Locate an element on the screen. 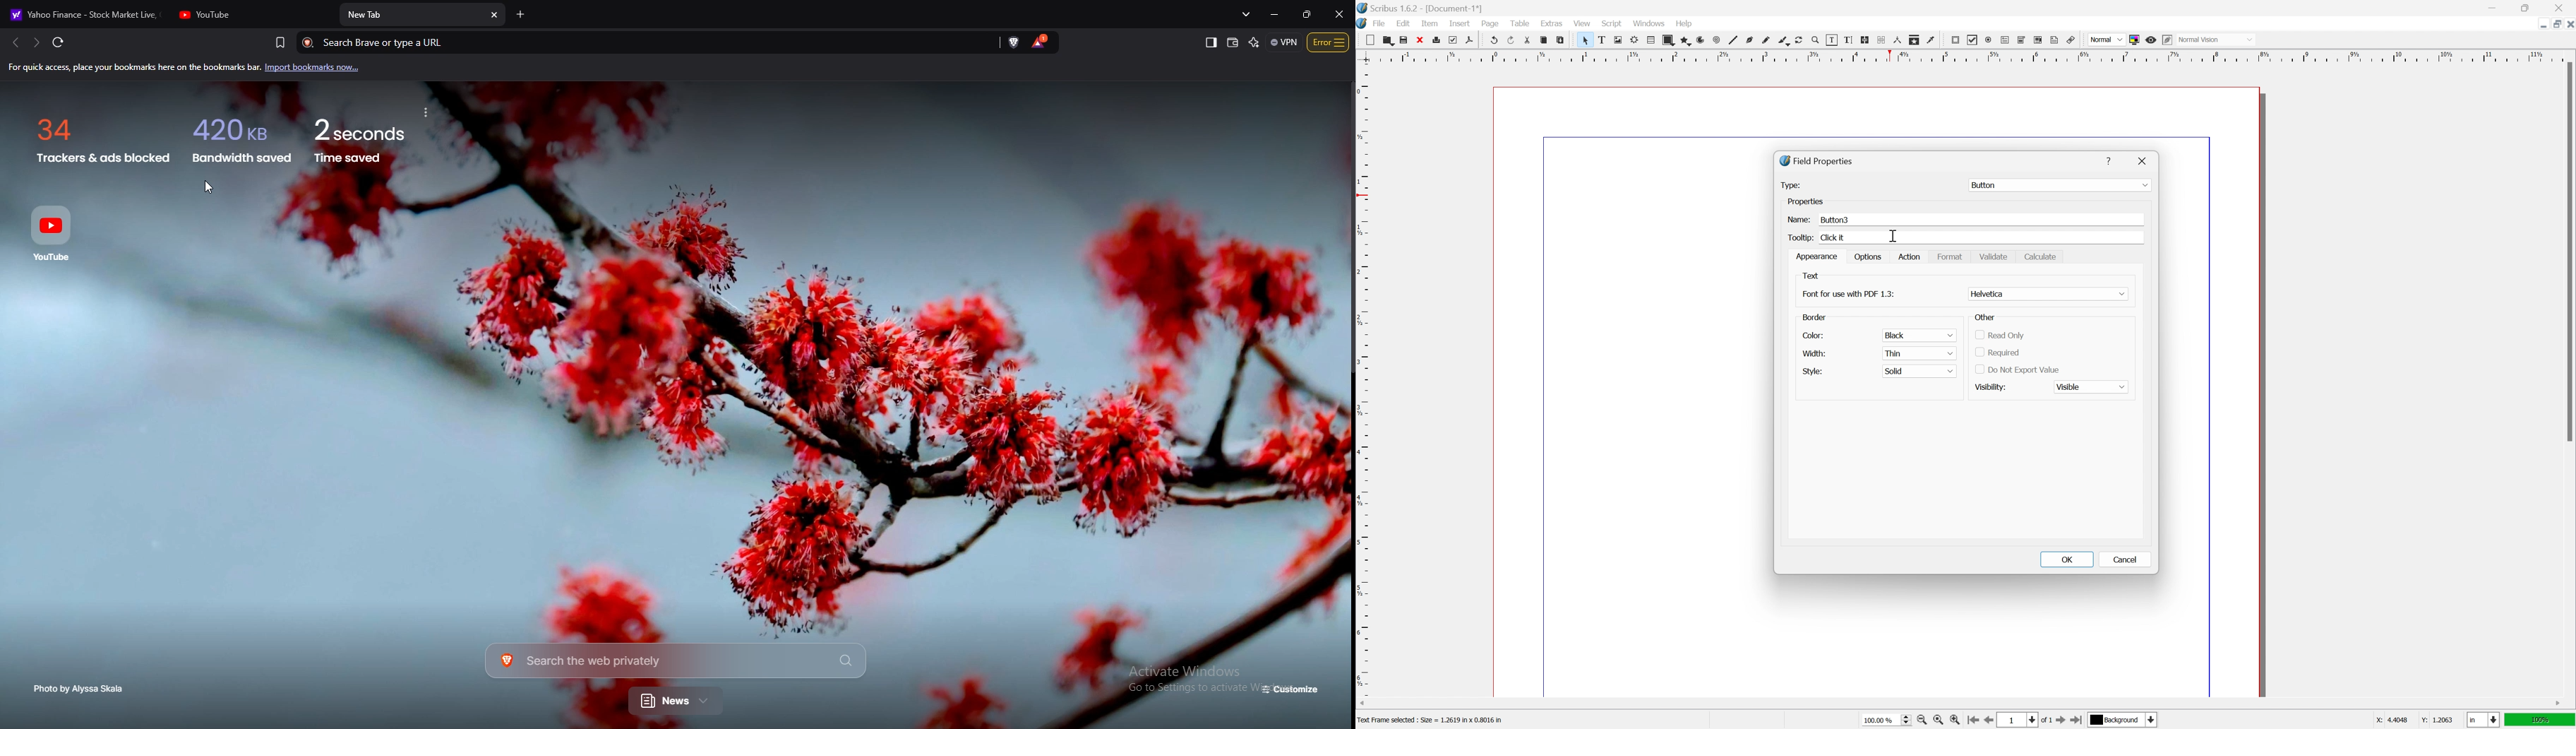  pdf list box is located at coordinates (2038, 40).